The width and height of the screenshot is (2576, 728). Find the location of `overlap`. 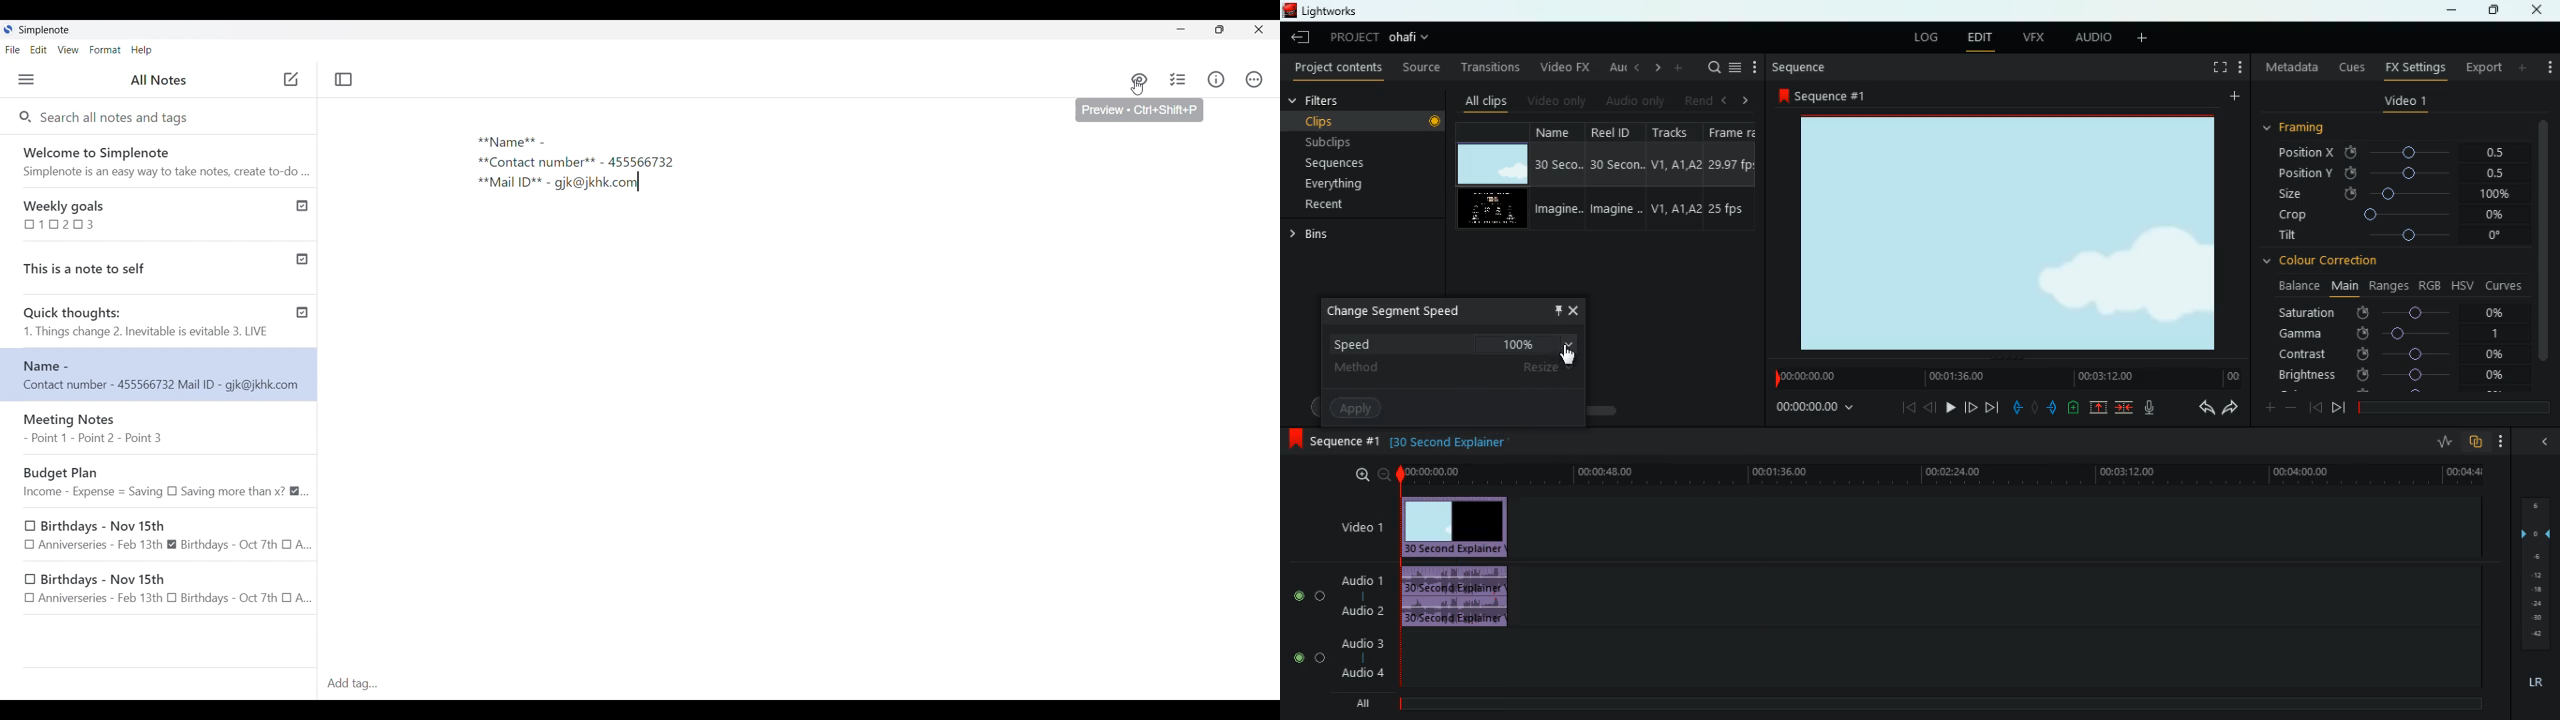

overlap is located at coordinates (2476, 443).